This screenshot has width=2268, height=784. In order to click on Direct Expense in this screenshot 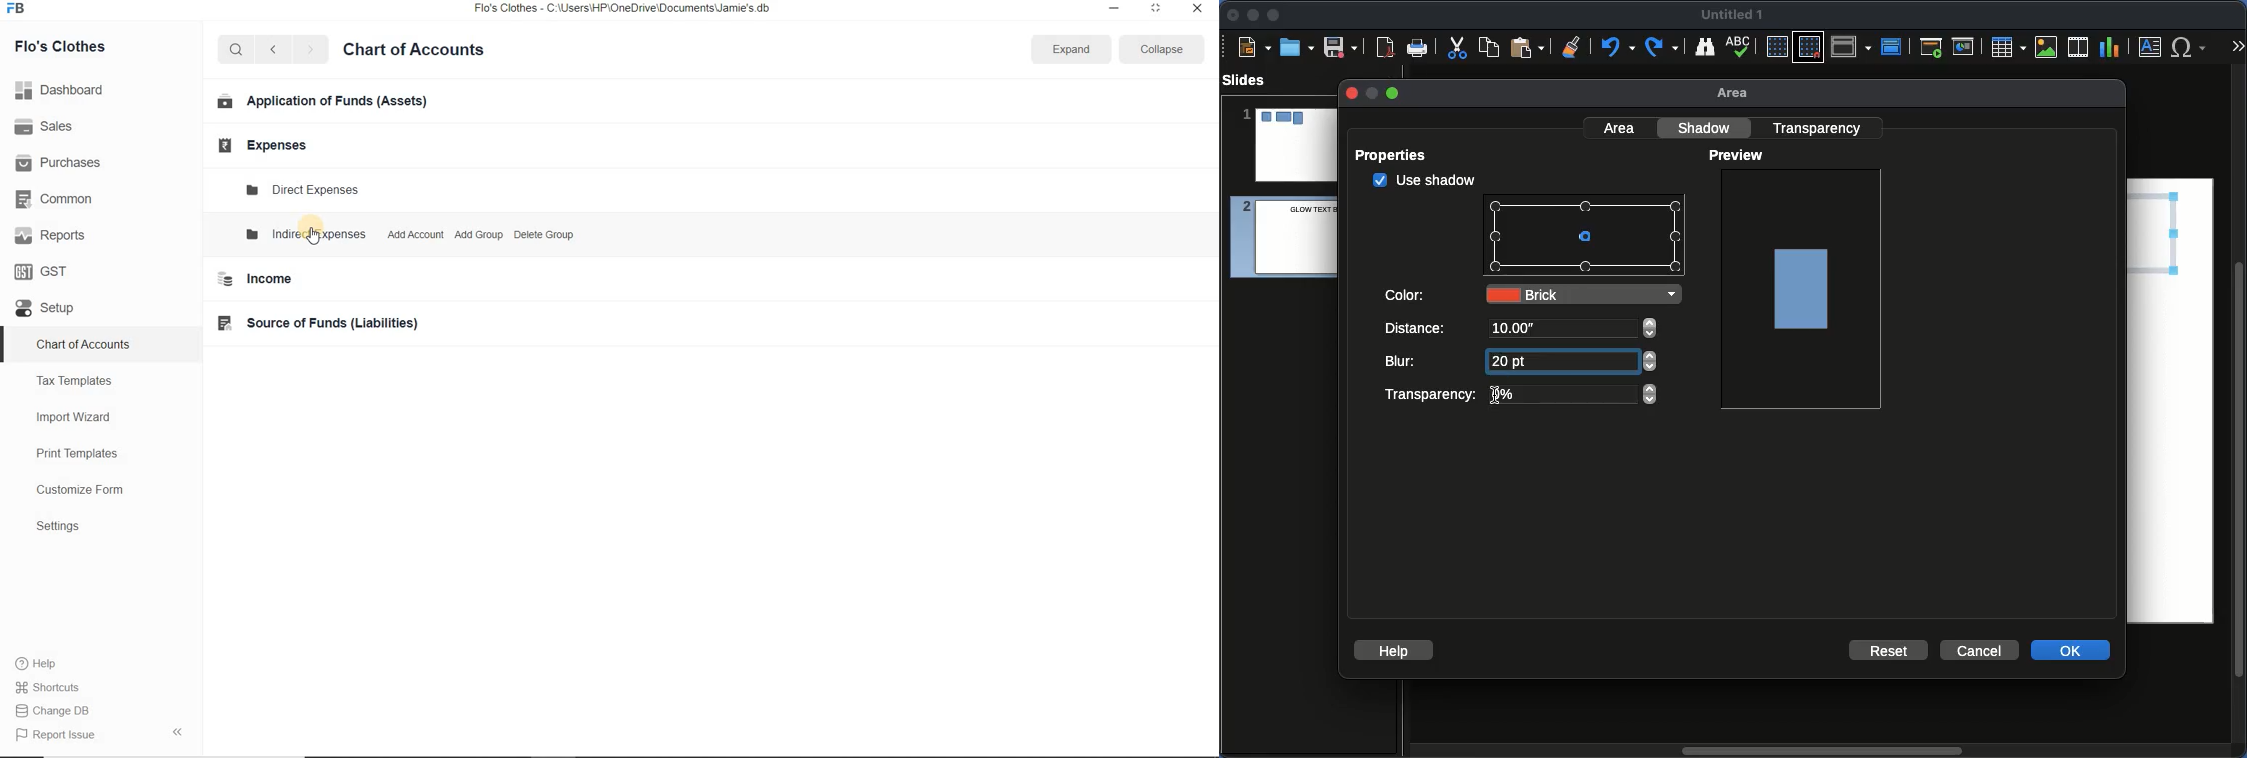, I will do `click(301, 189)`.